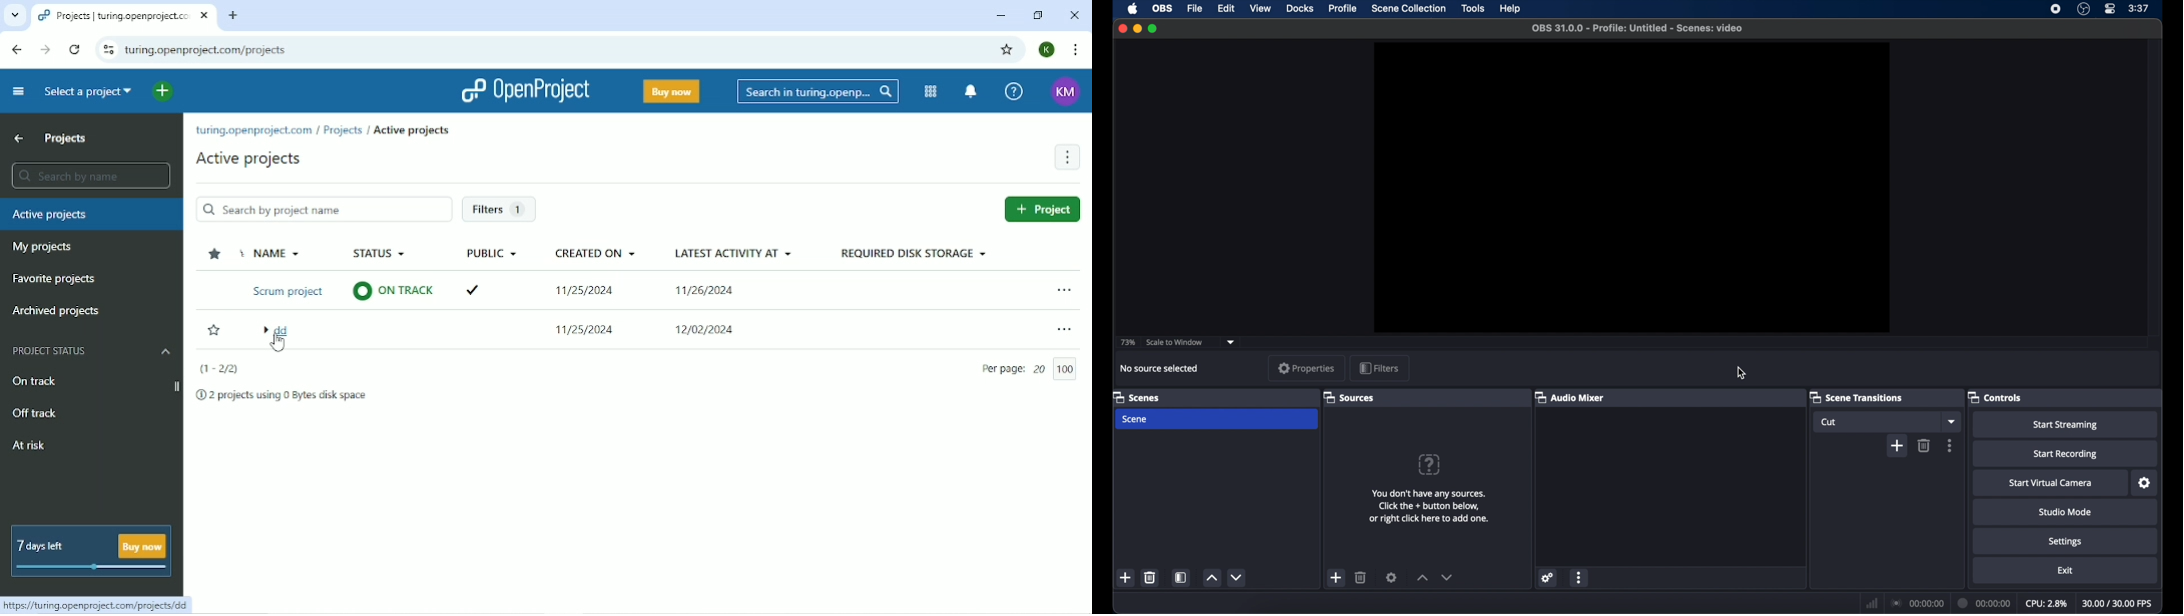 The width and height of the screenshot is (2184, 616). I want to click on Modules, so click(930, 91).